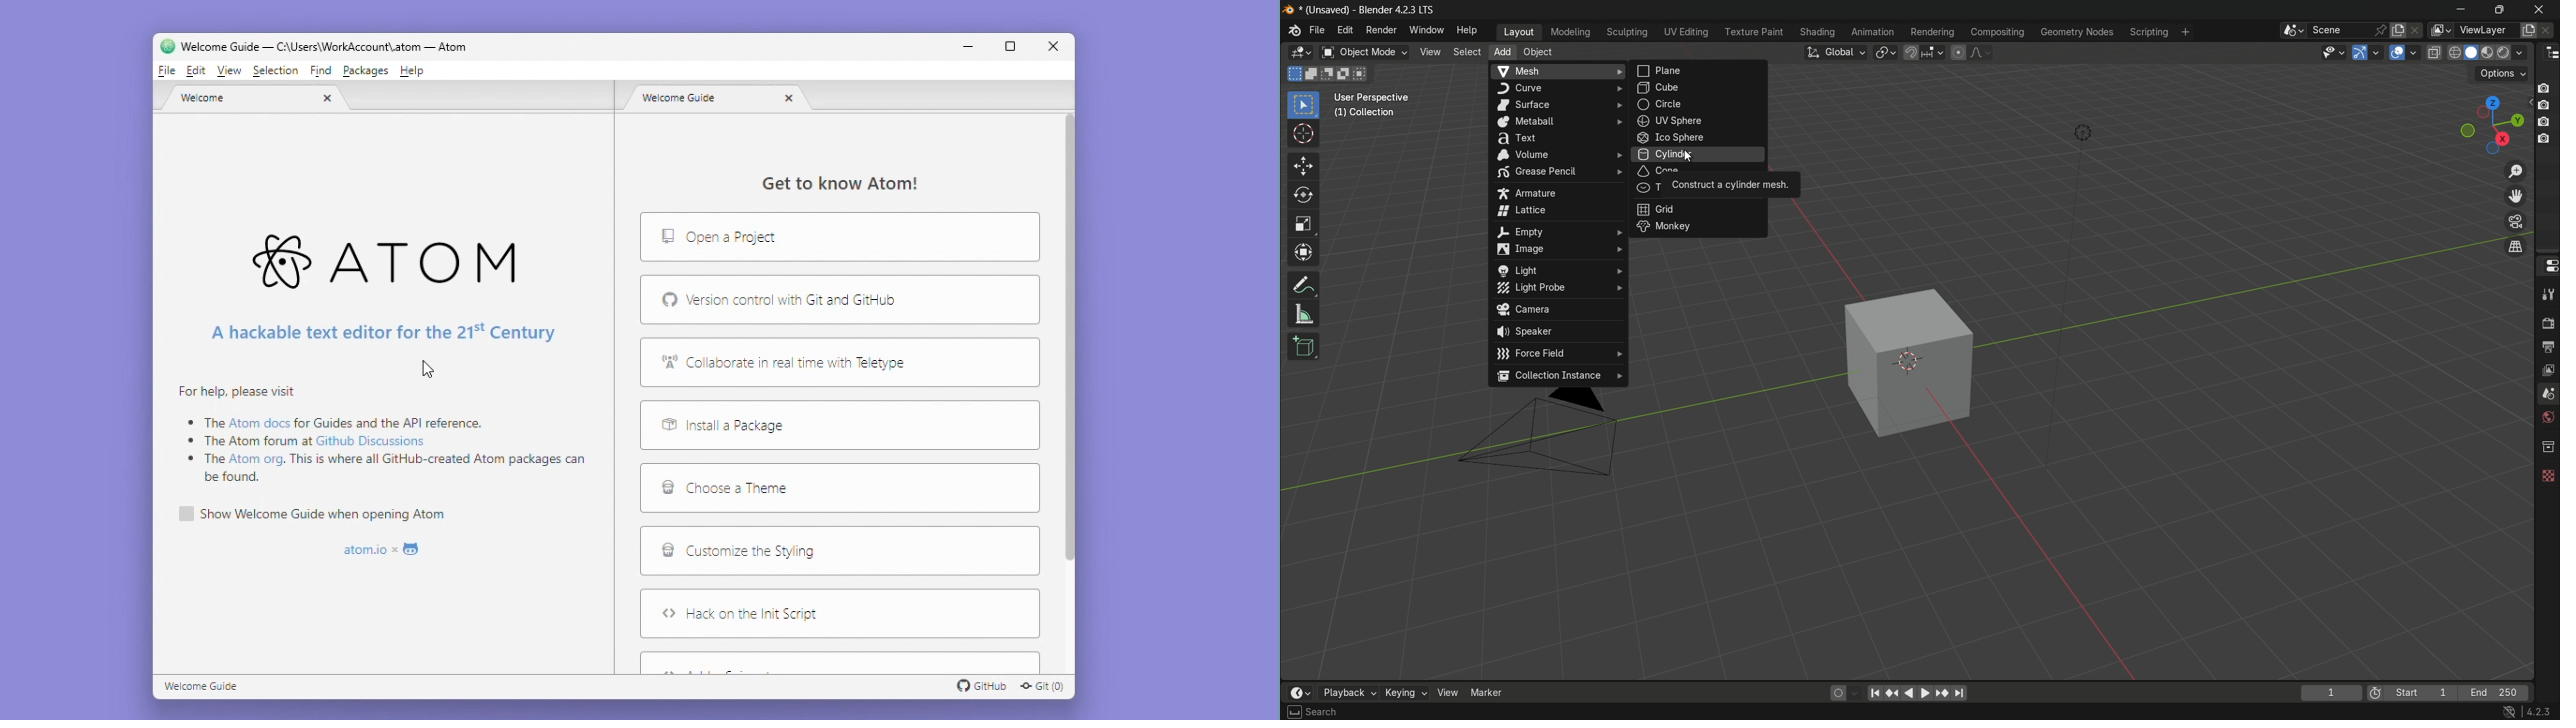 Image resolution: width=2576 pixels, height=728 pixels. What do you see at coordinates (1557, 154) in the screenshot?
I see `volume` at bounding box center [1557, 154].